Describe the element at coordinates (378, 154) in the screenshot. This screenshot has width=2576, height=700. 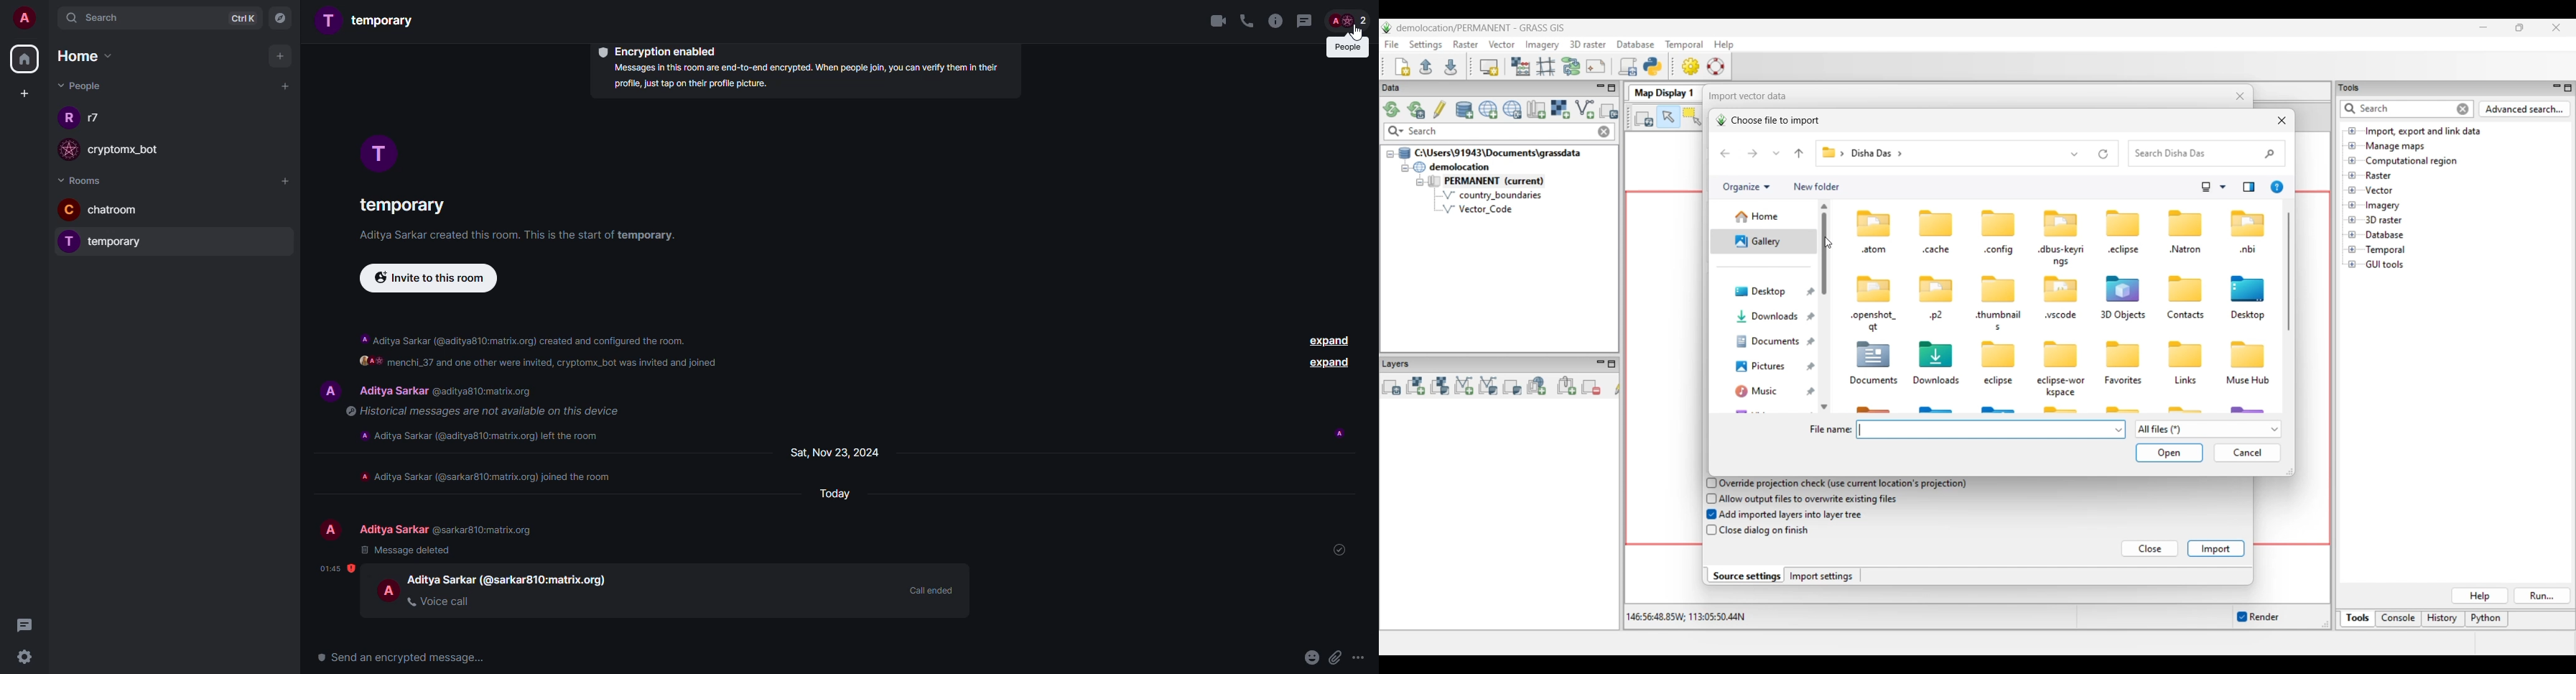
I see `profile` at that location.